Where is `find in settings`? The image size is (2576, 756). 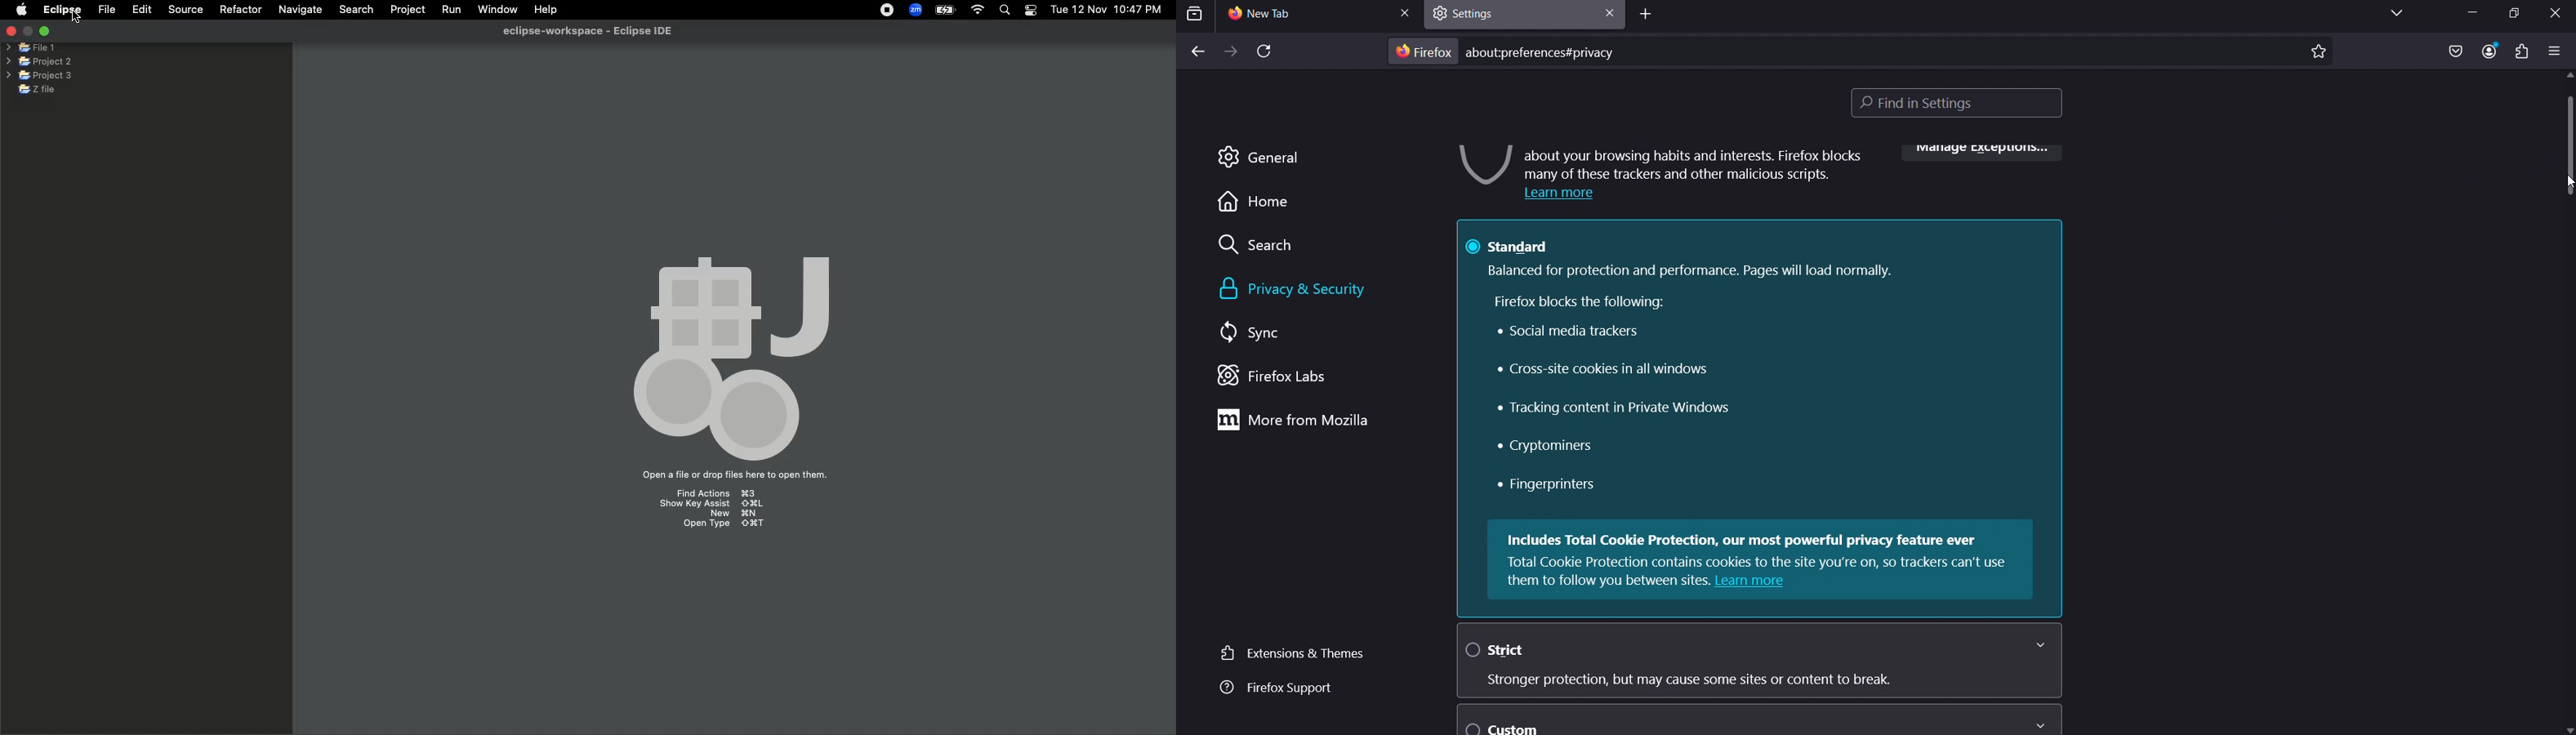 find in settings is located at coordinates (1962, 105).